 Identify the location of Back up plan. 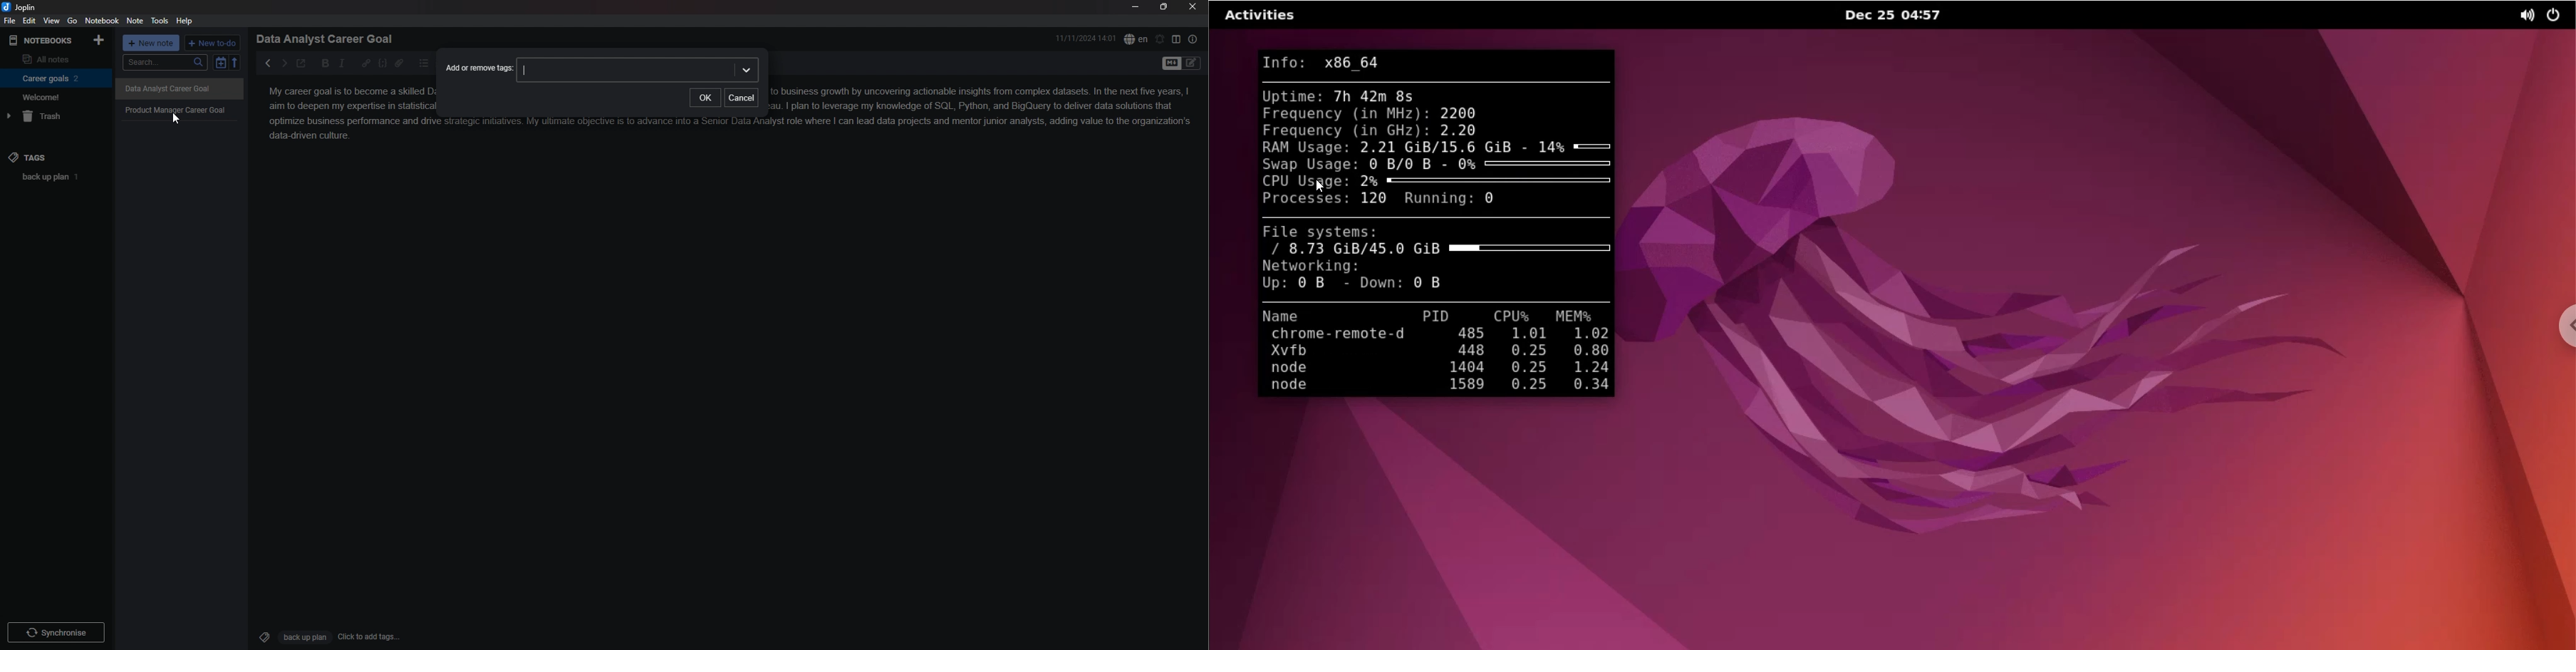
(304, 637).